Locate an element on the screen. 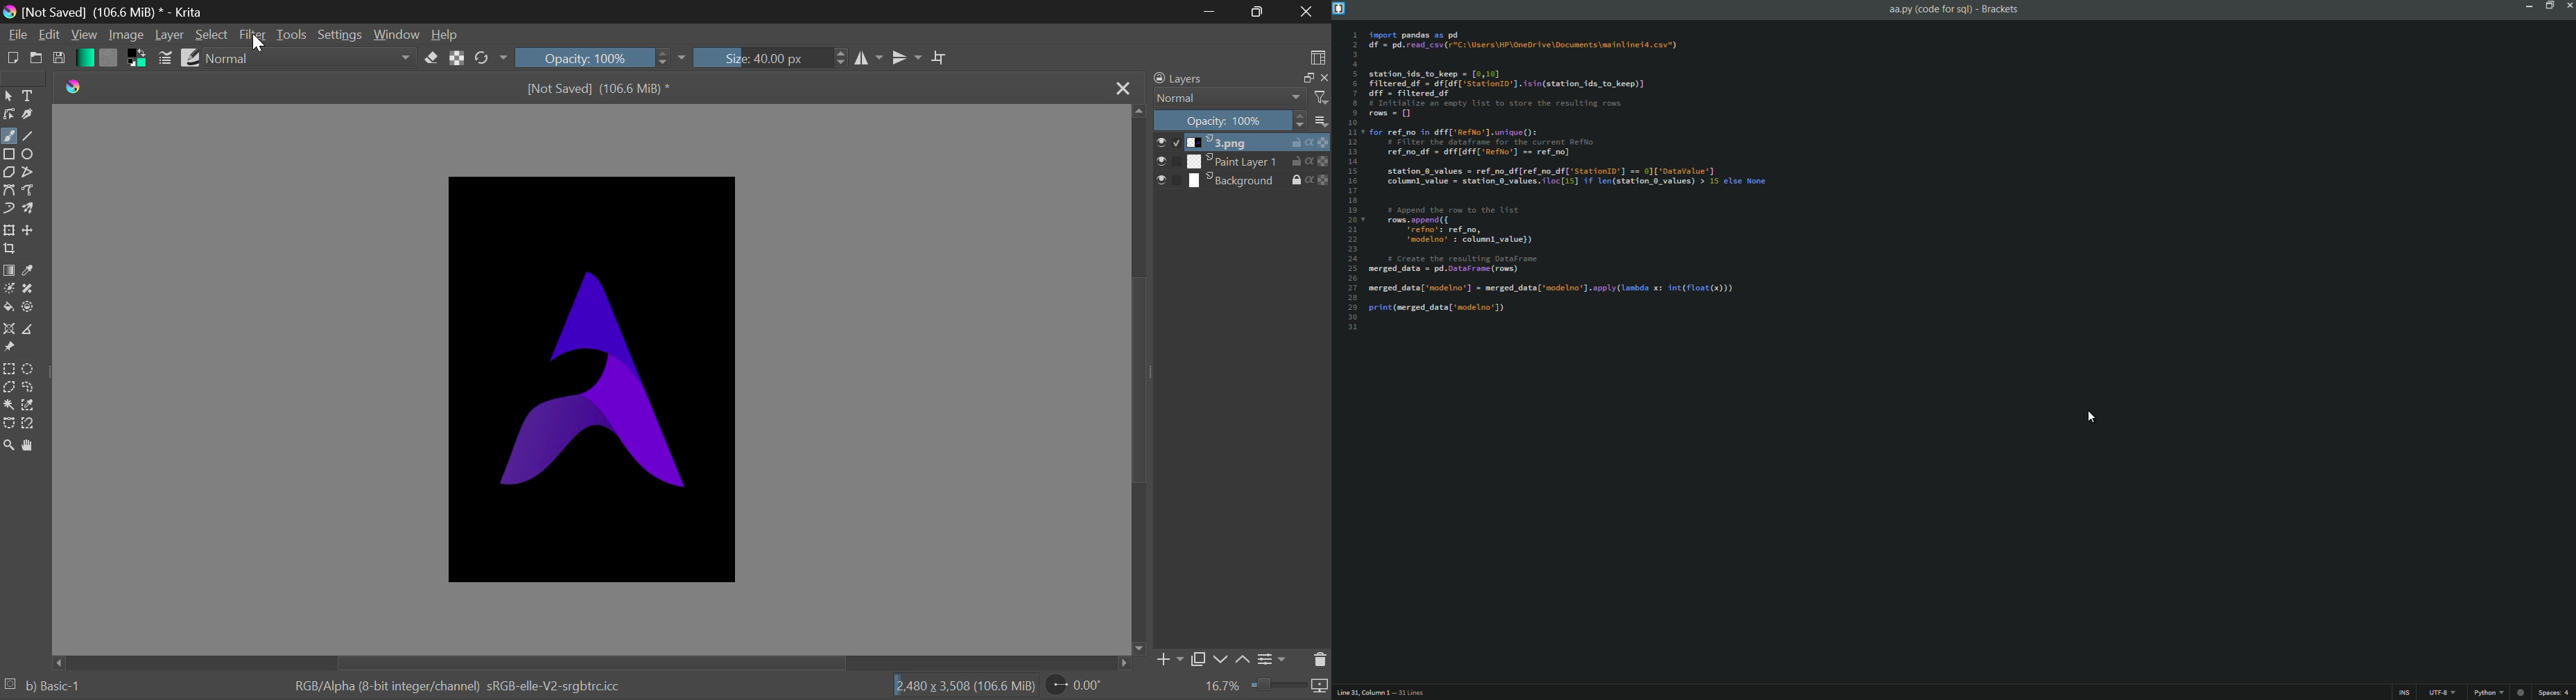  Eyedropper is located at coordinates (32, 271).